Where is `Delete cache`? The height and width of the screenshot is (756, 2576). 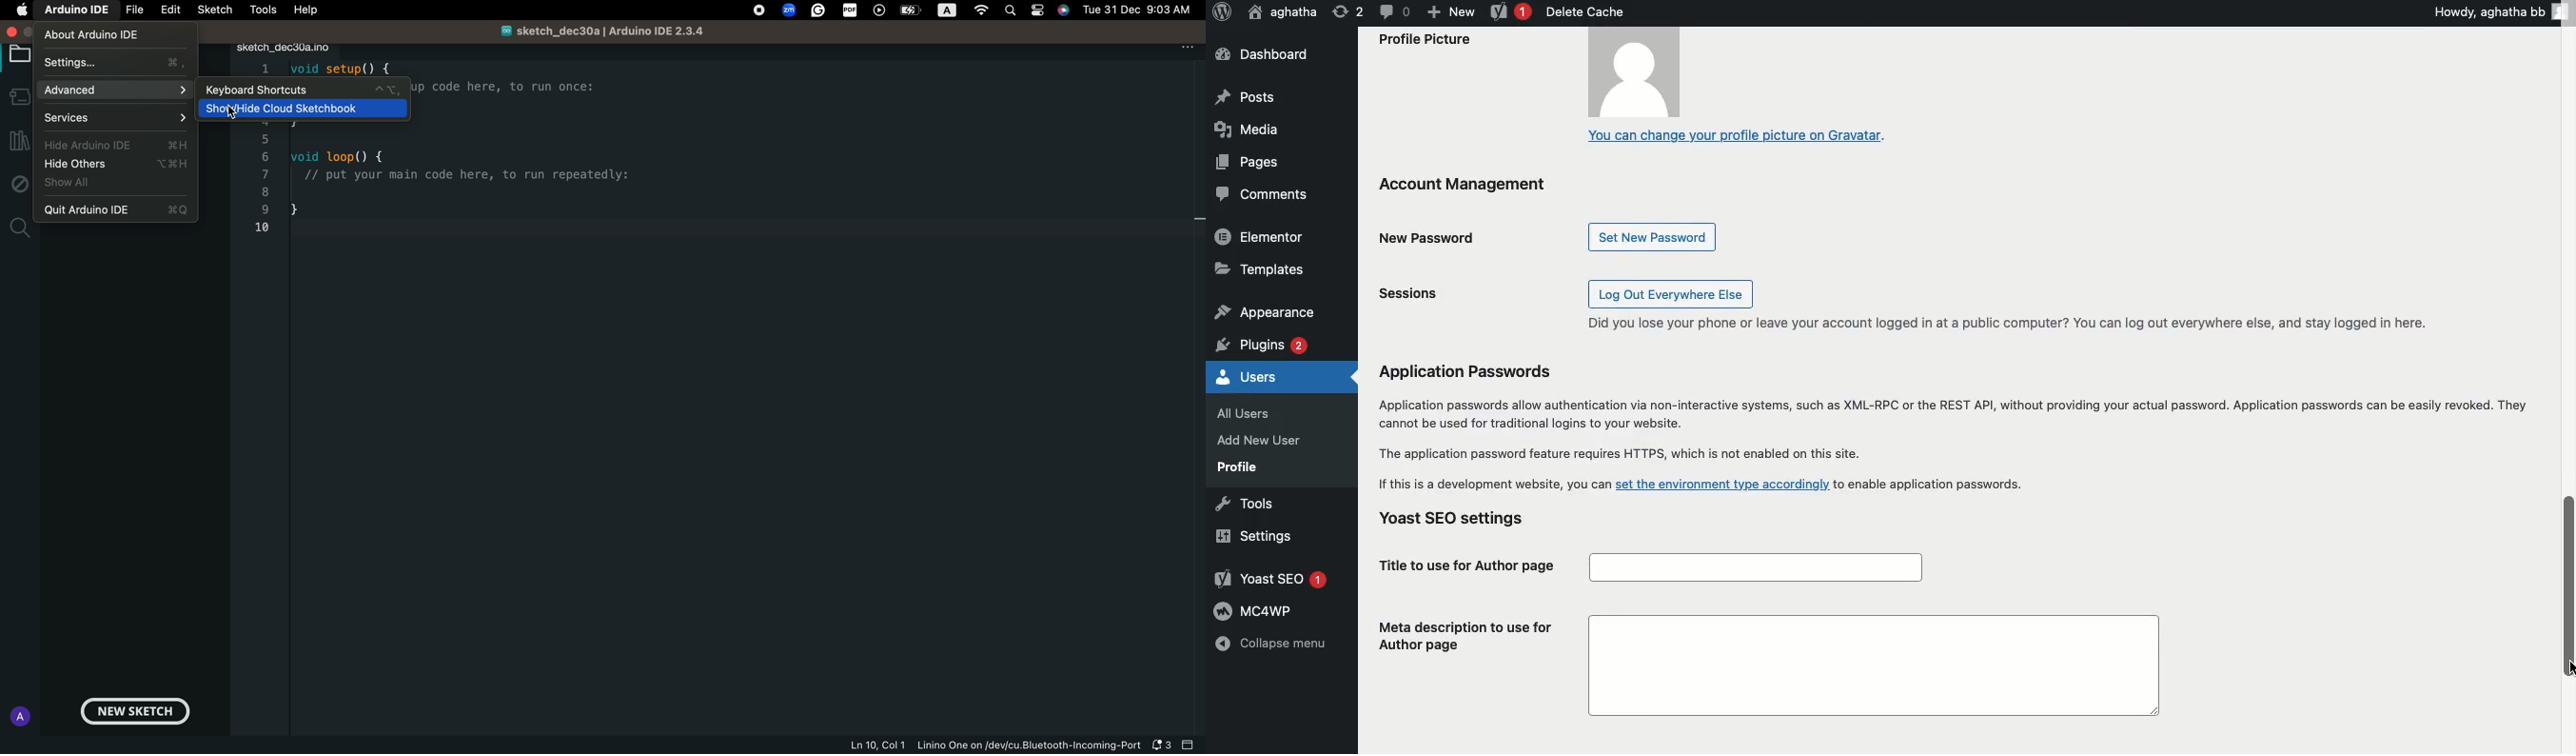
Delete cache is located at coordinates (1584, 11).